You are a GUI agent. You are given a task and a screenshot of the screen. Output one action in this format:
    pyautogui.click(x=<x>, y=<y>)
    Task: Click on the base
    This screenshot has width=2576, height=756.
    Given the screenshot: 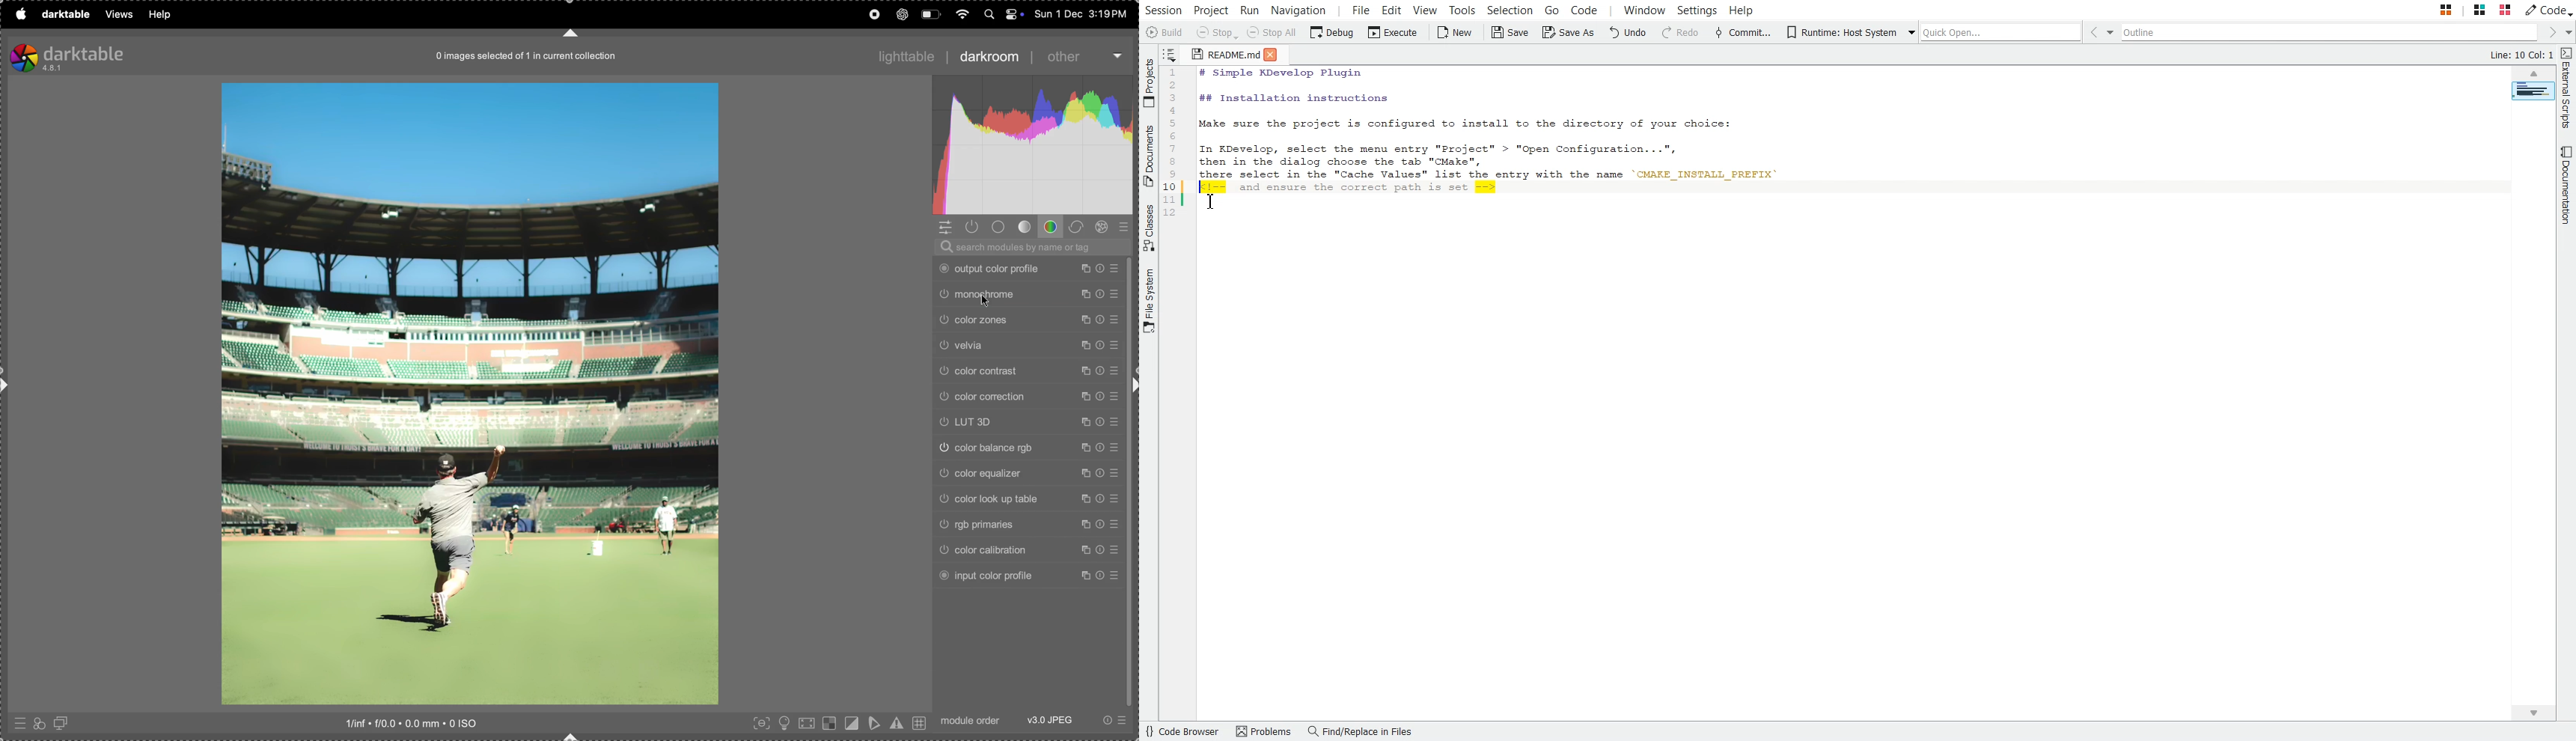 What is the action you would take?
    pyautogui.click(x=1001, y=227)
    